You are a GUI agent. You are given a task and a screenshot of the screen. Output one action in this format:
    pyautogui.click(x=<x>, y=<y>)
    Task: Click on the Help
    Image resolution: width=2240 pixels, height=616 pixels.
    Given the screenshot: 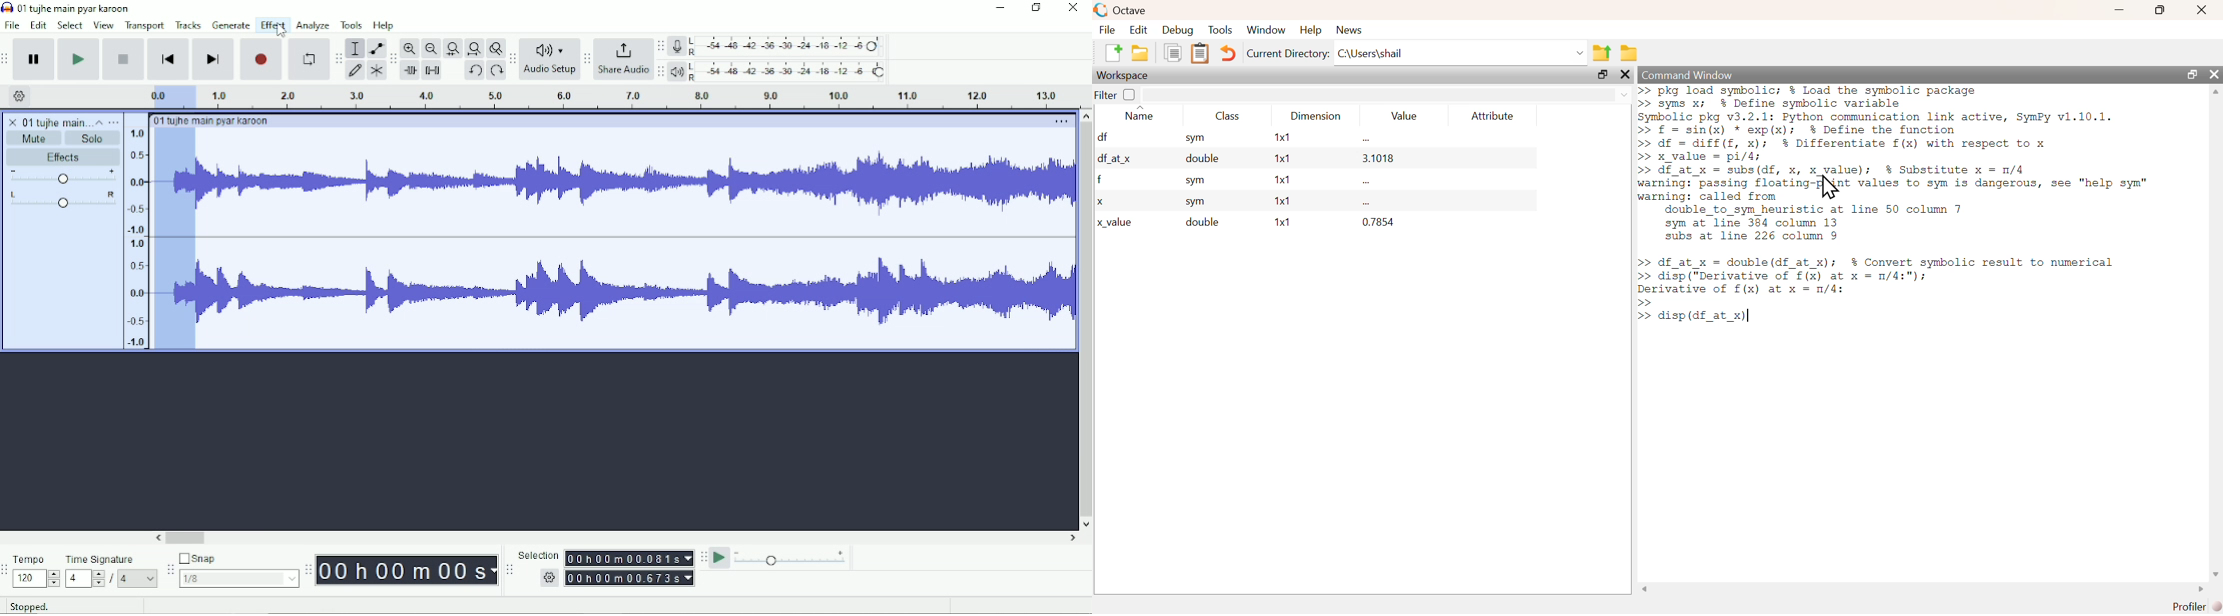 What is the action you would take?
    pyautogui.click(x=385, y=26)
    